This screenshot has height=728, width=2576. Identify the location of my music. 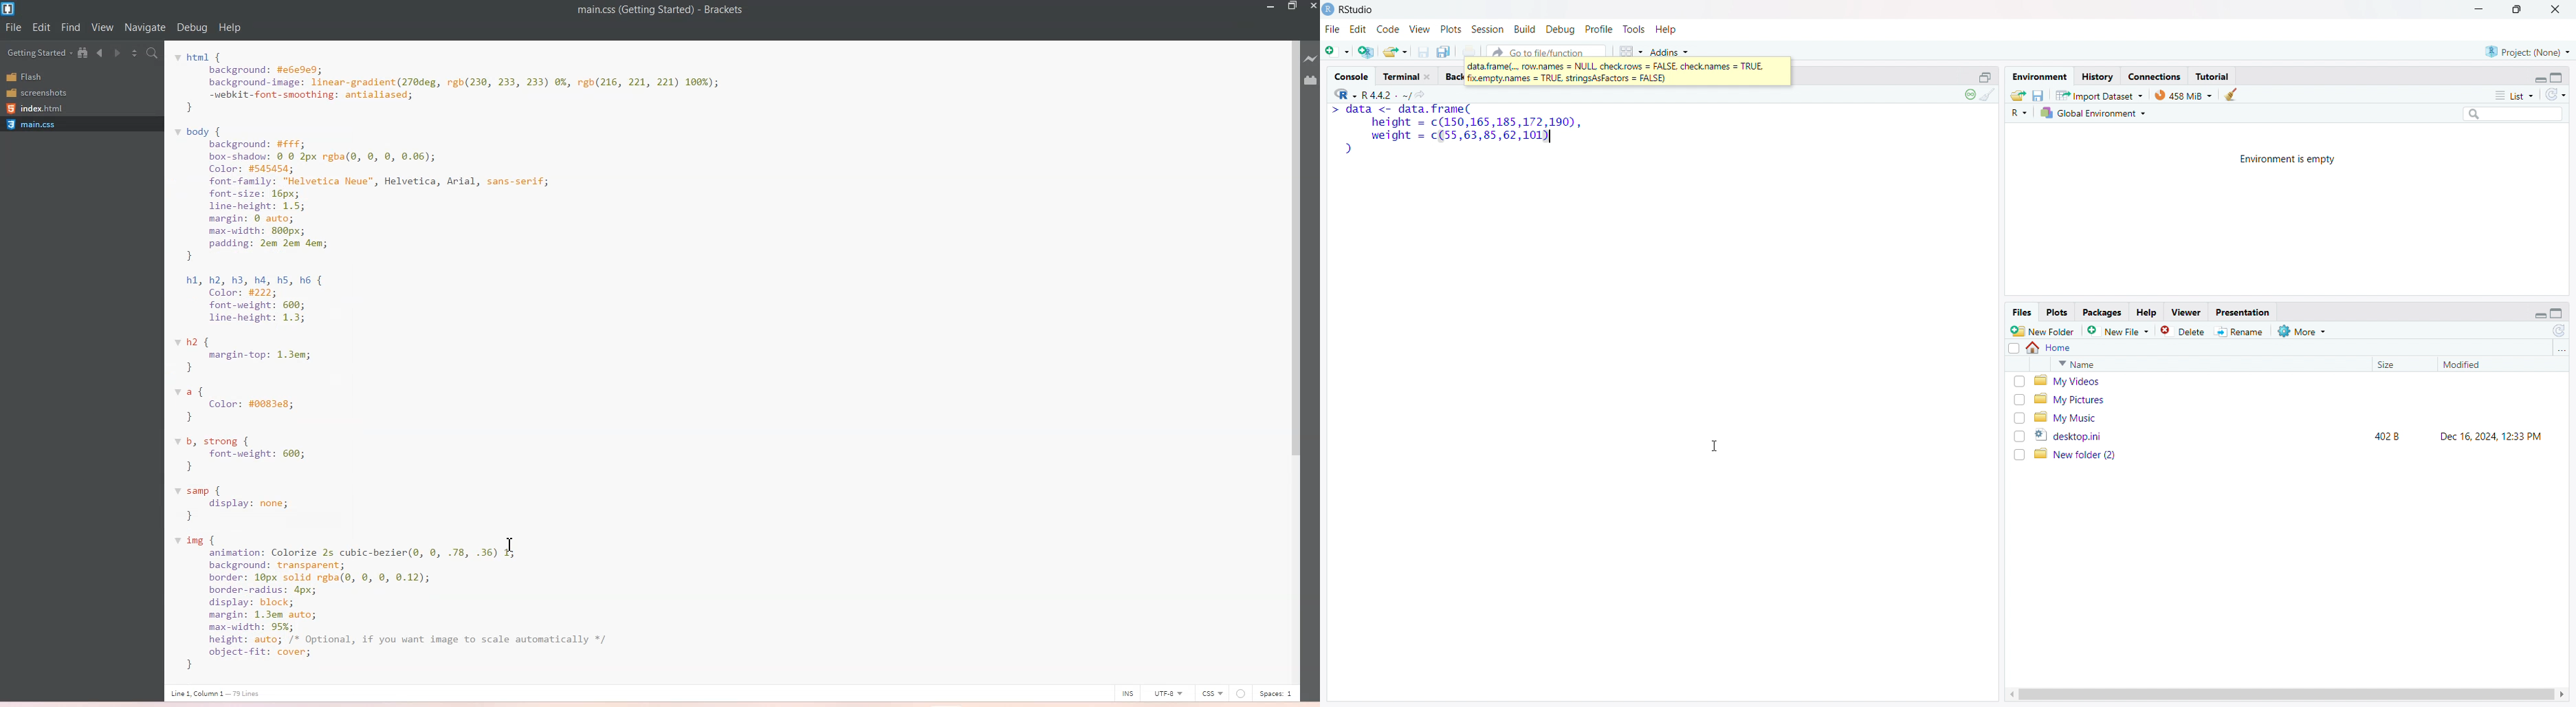
(2295, 417).